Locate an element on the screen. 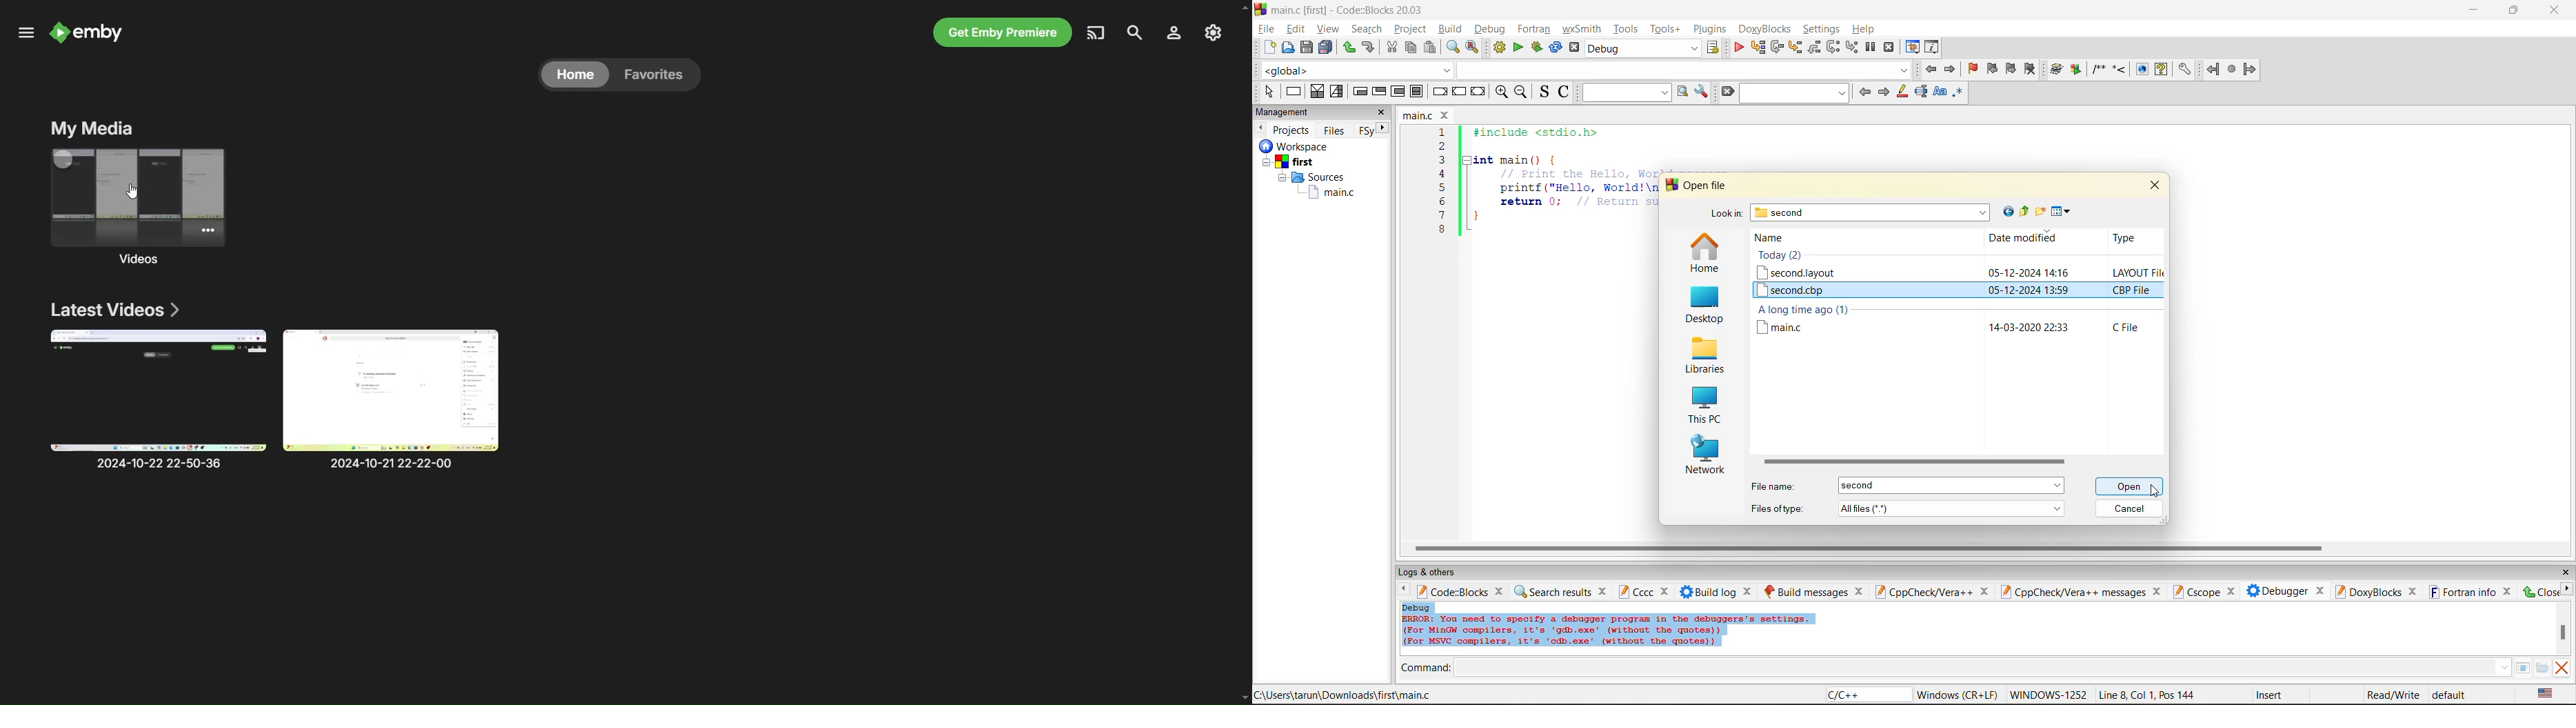 The width and height of the screenshot is (2576, 728). video is located at coordinates (401, 398).